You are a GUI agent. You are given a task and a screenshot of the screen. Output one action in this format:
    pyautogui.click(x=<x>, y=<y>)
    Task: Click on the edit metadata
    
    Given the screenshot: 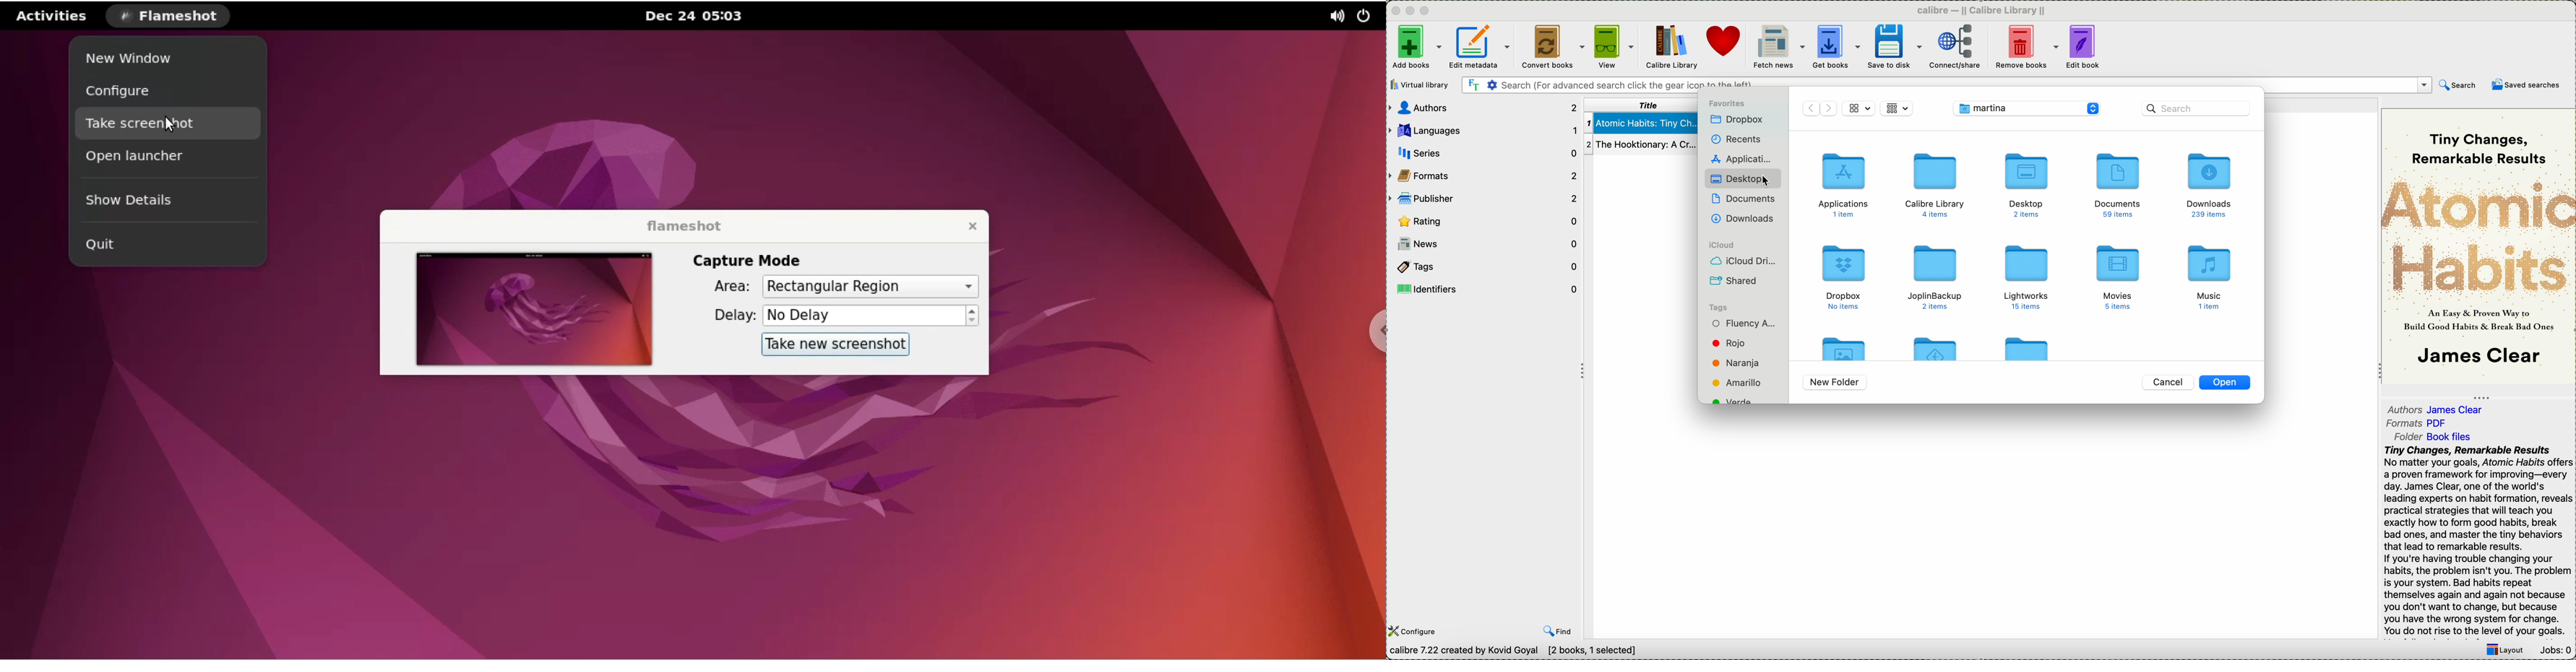 What is the action you would take?
    pyautogui.click(x=1482, y=46)
    